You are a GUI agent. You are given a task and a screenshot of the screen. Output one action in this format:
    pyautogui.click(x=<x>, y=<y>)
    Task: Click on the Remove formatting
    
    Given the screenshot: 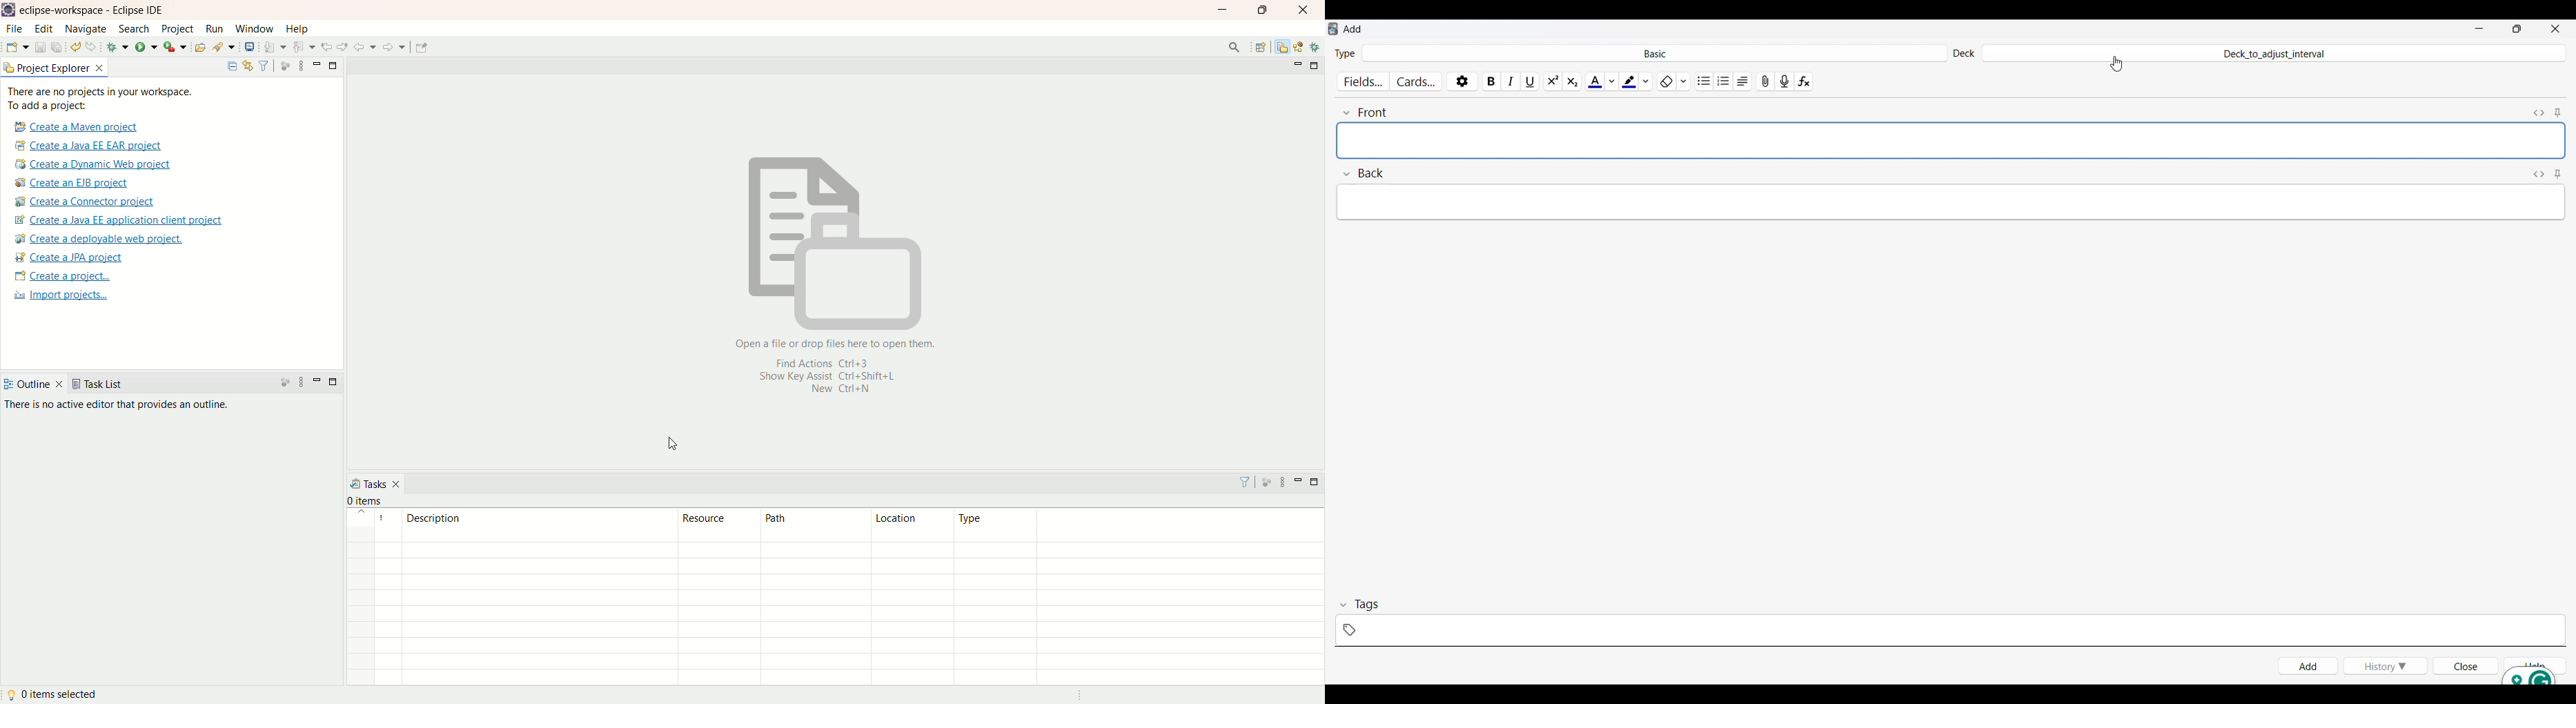 What is the action you would take?
    pyautogui.click(x=1666, y=81)
    